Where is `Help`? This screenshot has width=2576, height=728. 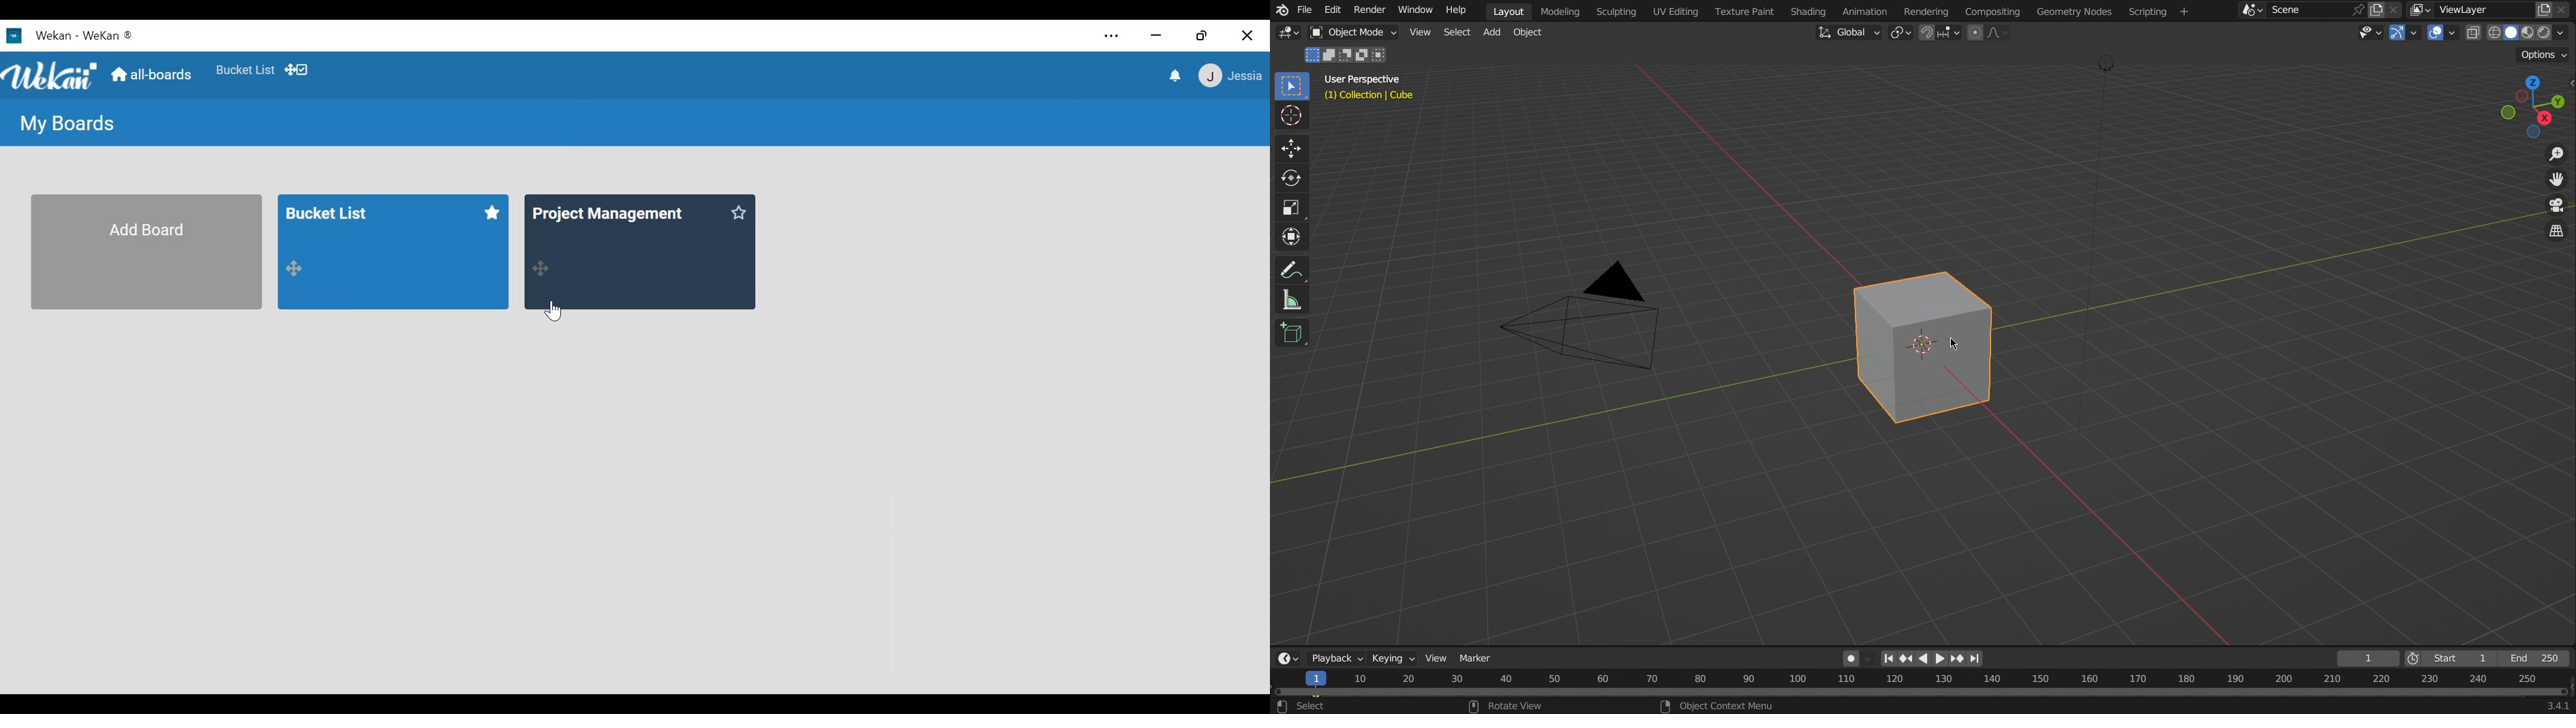
Help is located at coordinates (1462, 13).